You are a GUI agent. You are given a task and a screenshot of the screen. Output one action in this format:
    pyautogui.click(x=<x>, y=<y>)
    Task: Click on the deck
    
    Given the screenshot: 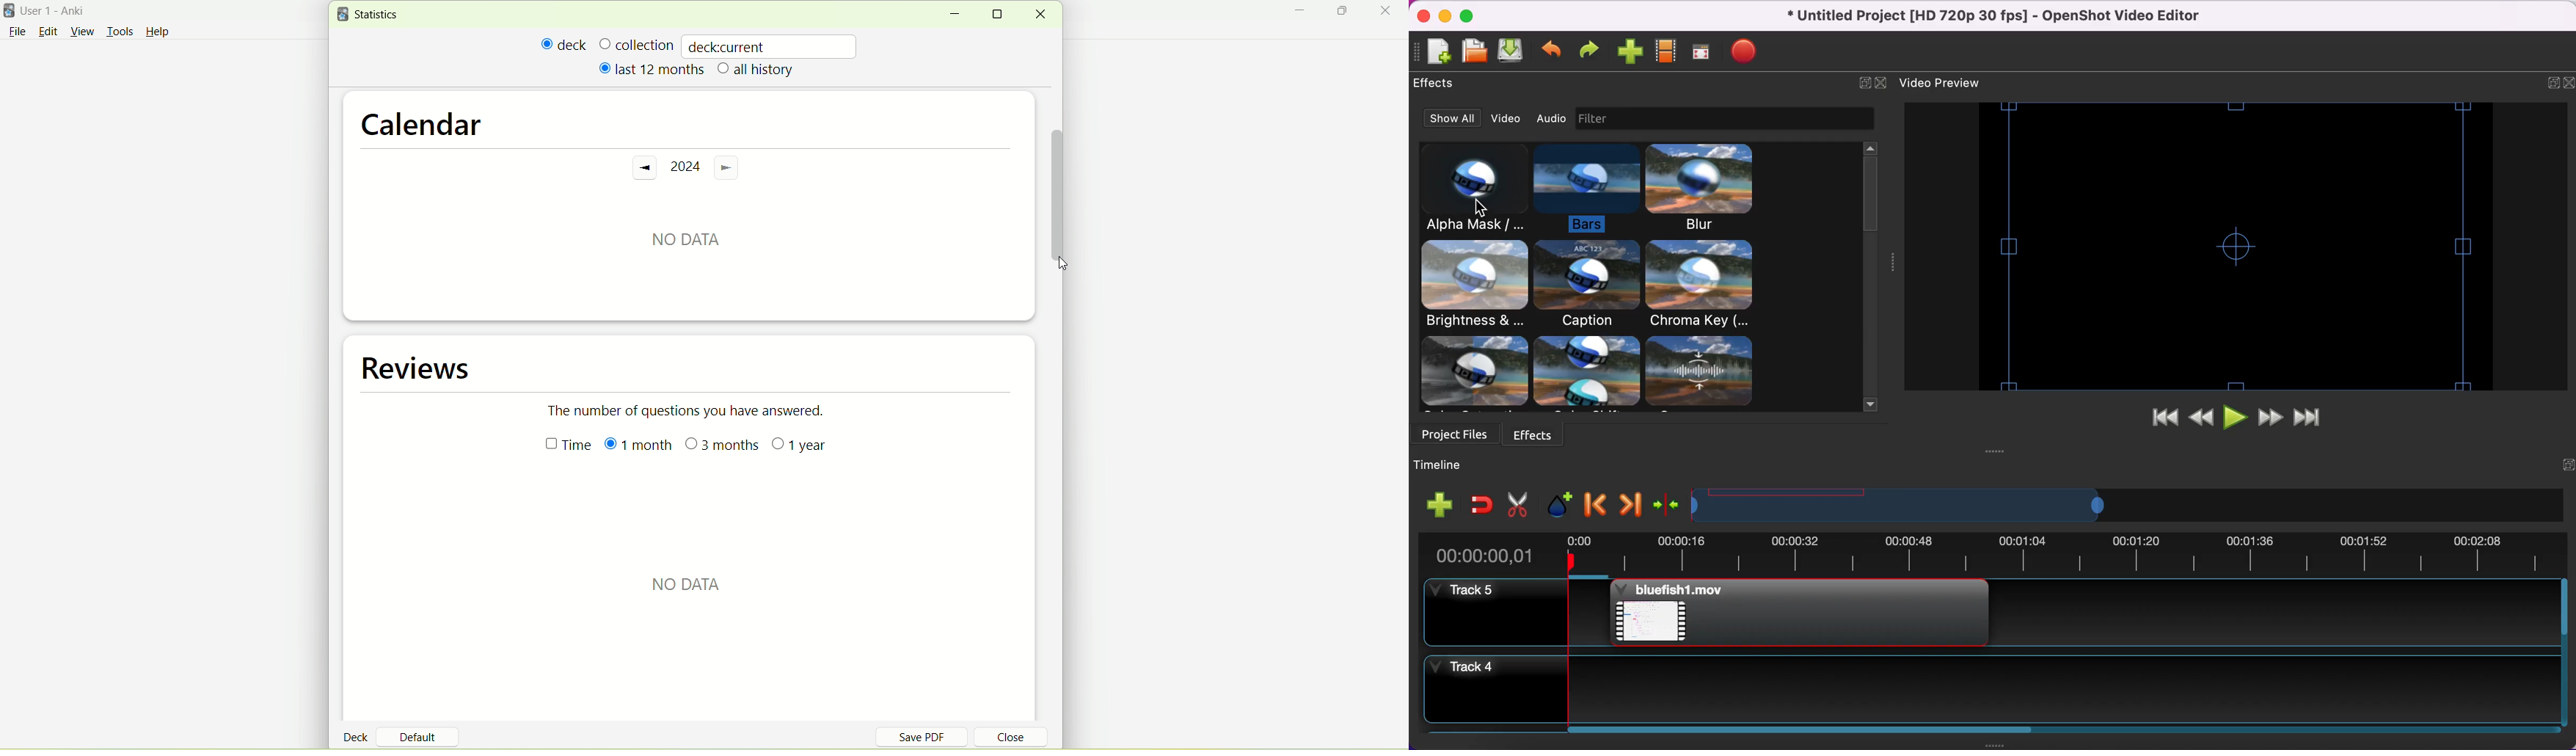 What is the action you would take?
    pyautogui.click(x=564, y=44)
    